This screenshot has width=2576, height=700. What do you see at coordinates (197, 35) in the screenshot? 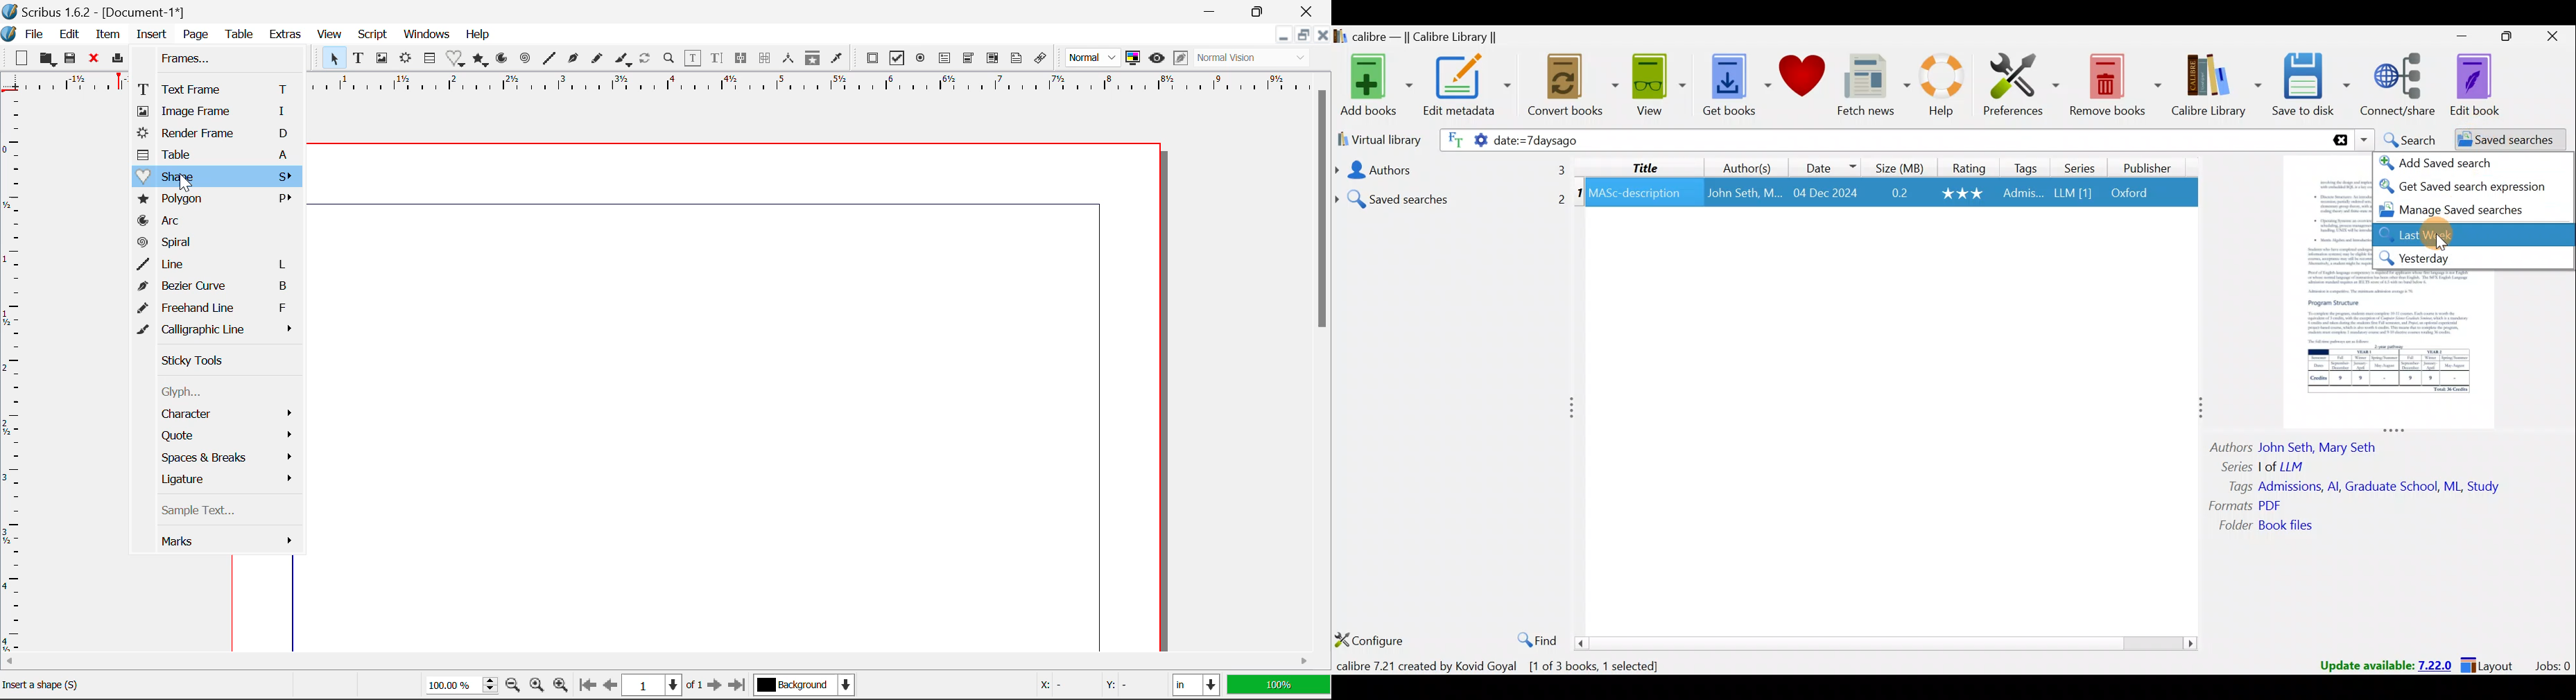
I see `Page` at bounding box center [197, 35].